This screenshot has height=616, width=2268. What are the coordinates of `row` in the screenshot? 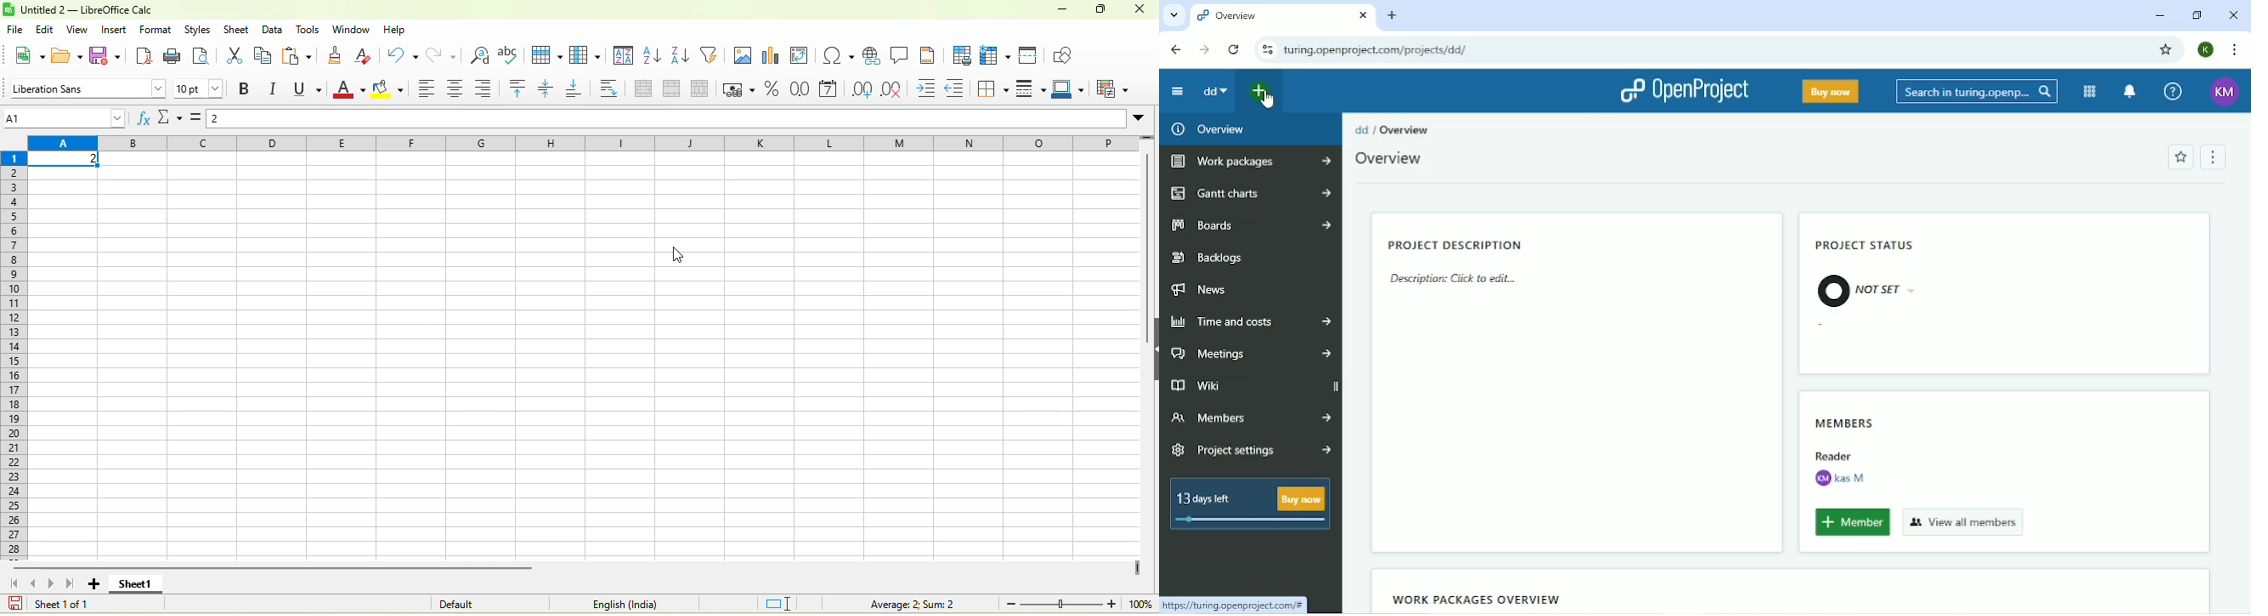 It's located at (547, 55).